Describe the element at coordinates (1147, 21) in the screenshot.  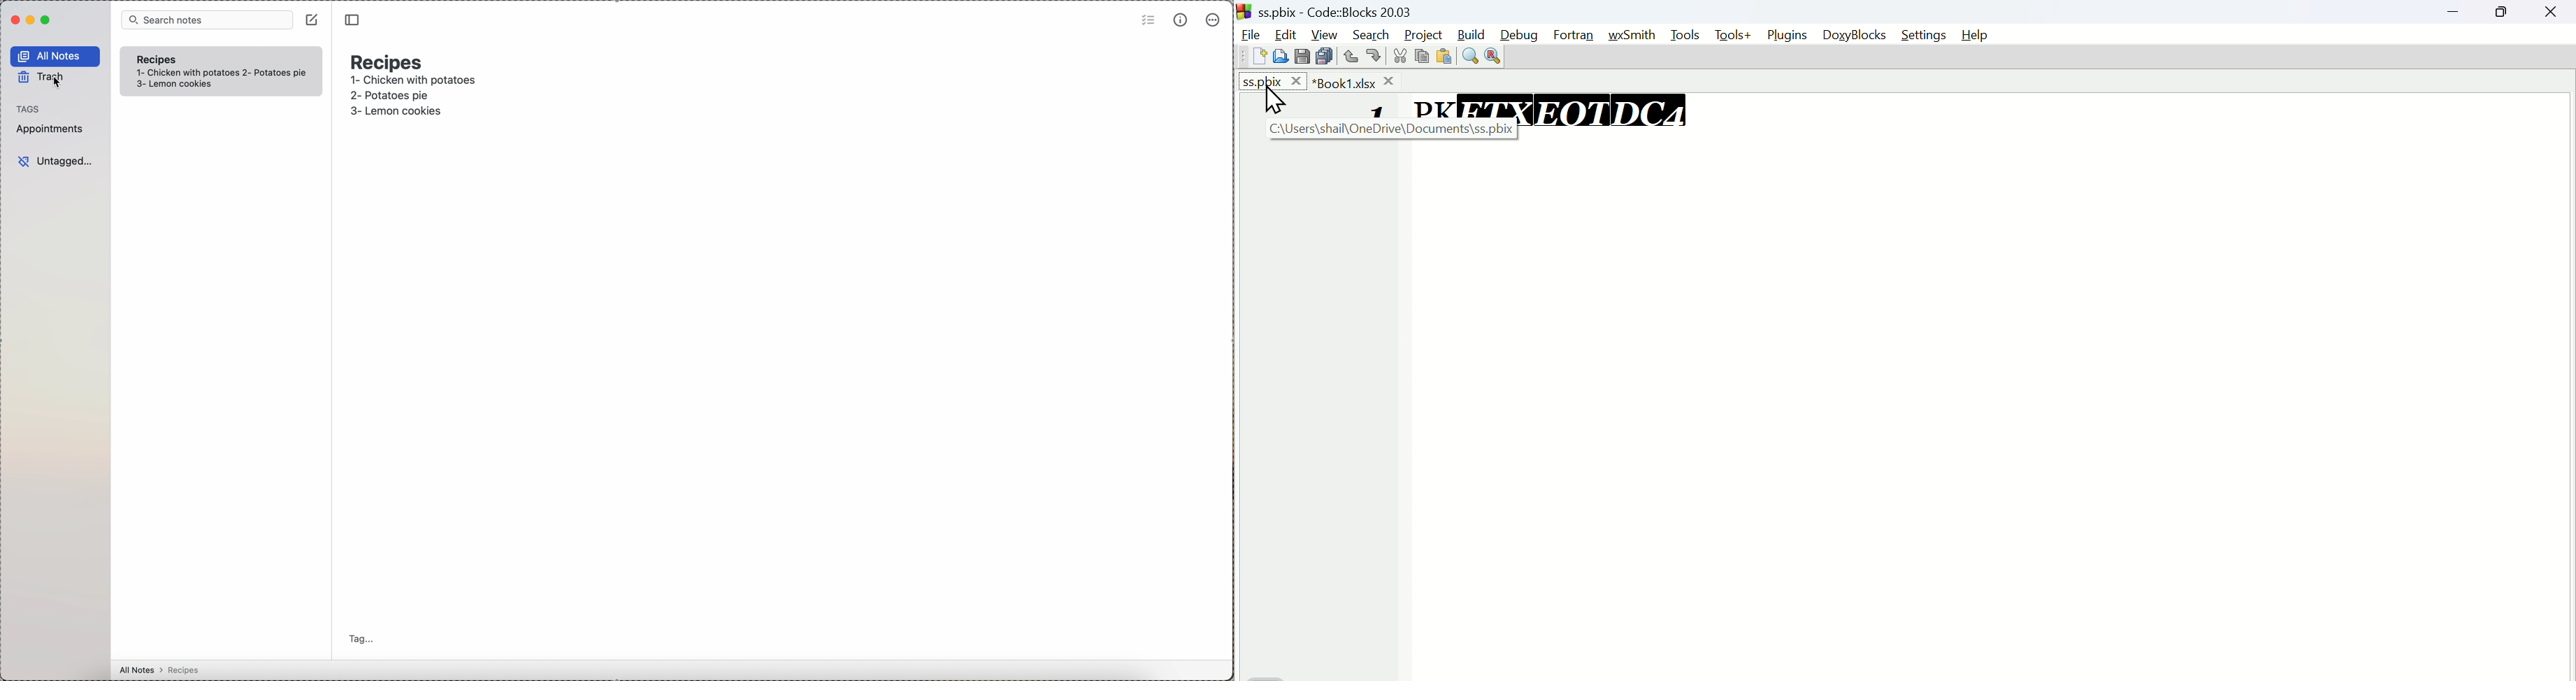
I see `check list` at that location.